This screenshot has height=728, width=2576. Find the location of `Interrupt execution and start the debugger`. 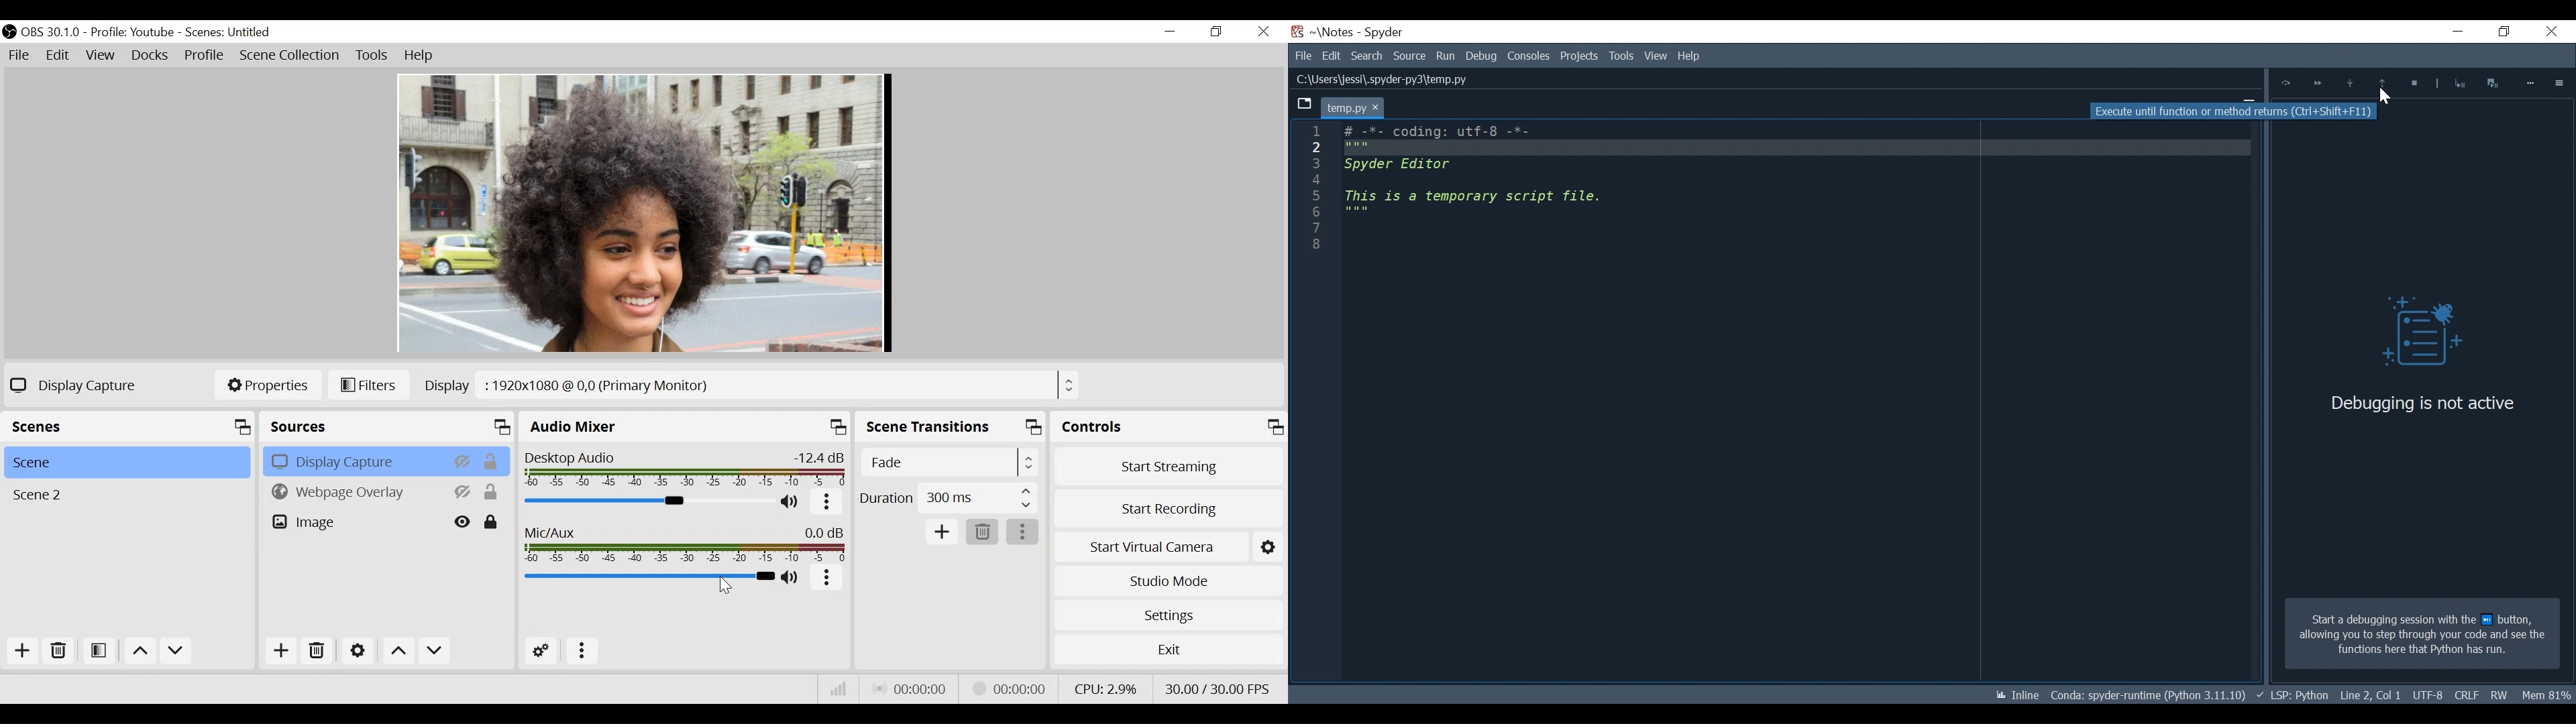

Interrupt execution and start the debugger is located at coordinates (2494, 82).